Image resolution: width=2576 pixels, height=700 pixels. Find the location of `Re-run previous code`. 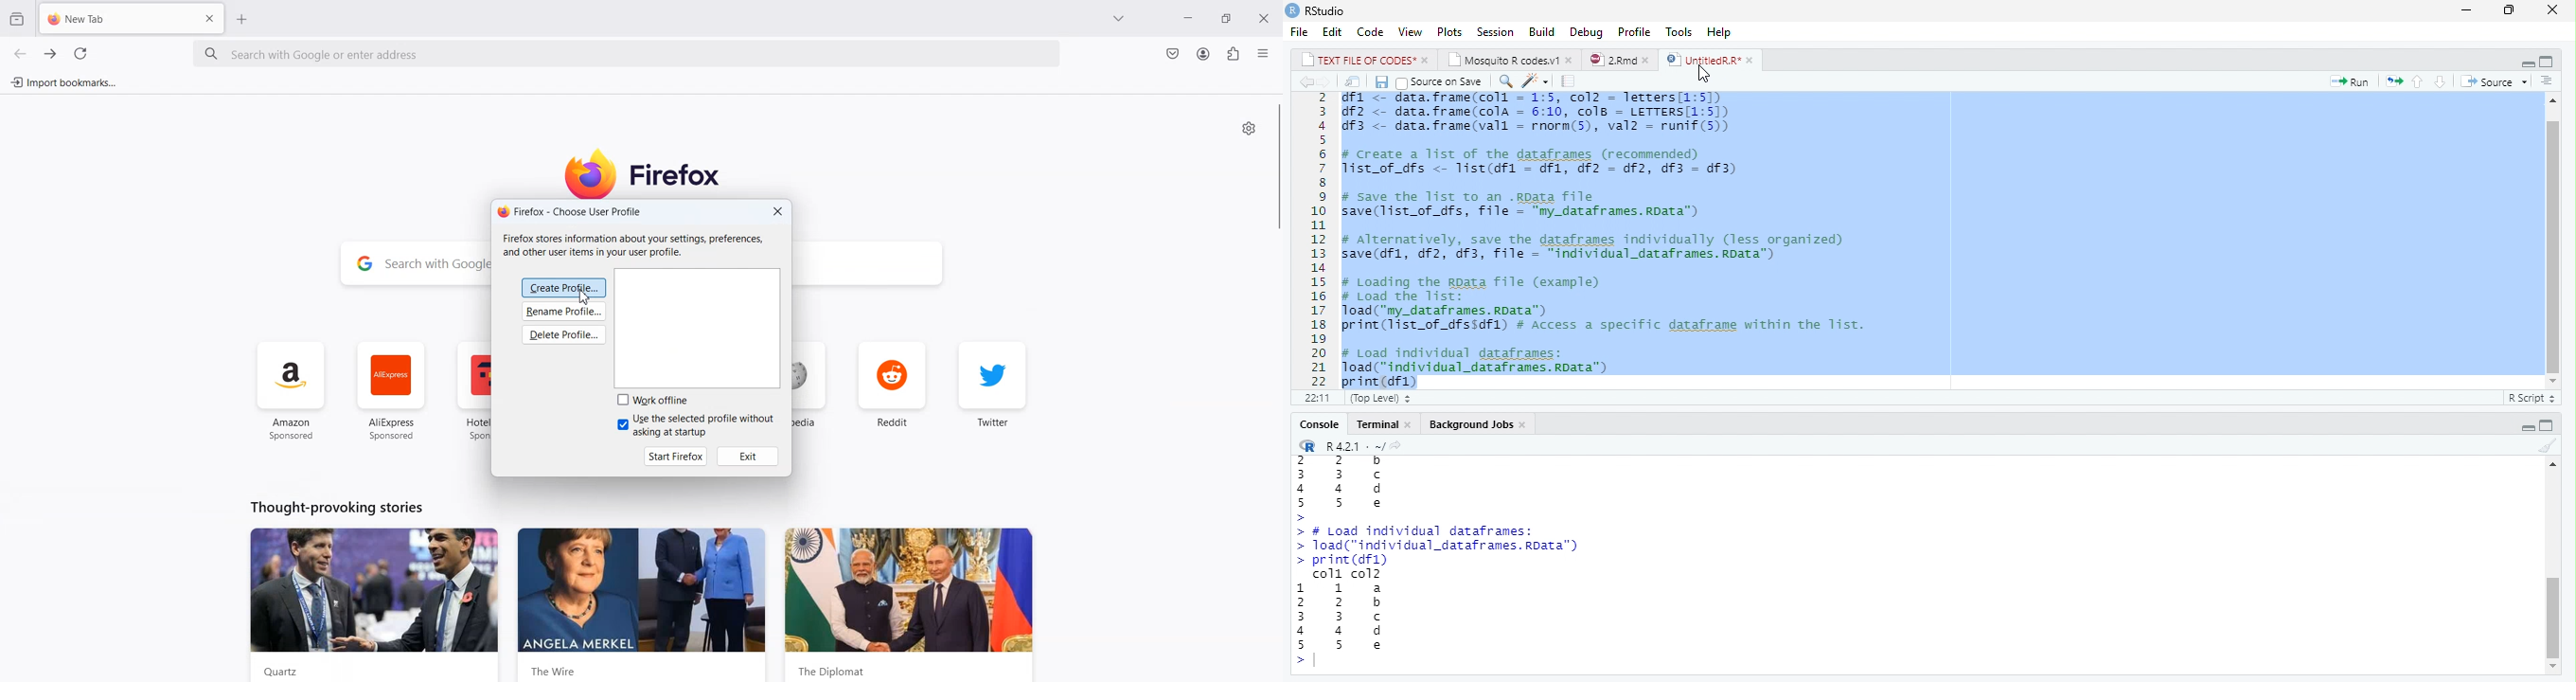

Re-run previous code is located at coordinates (2393, 81).